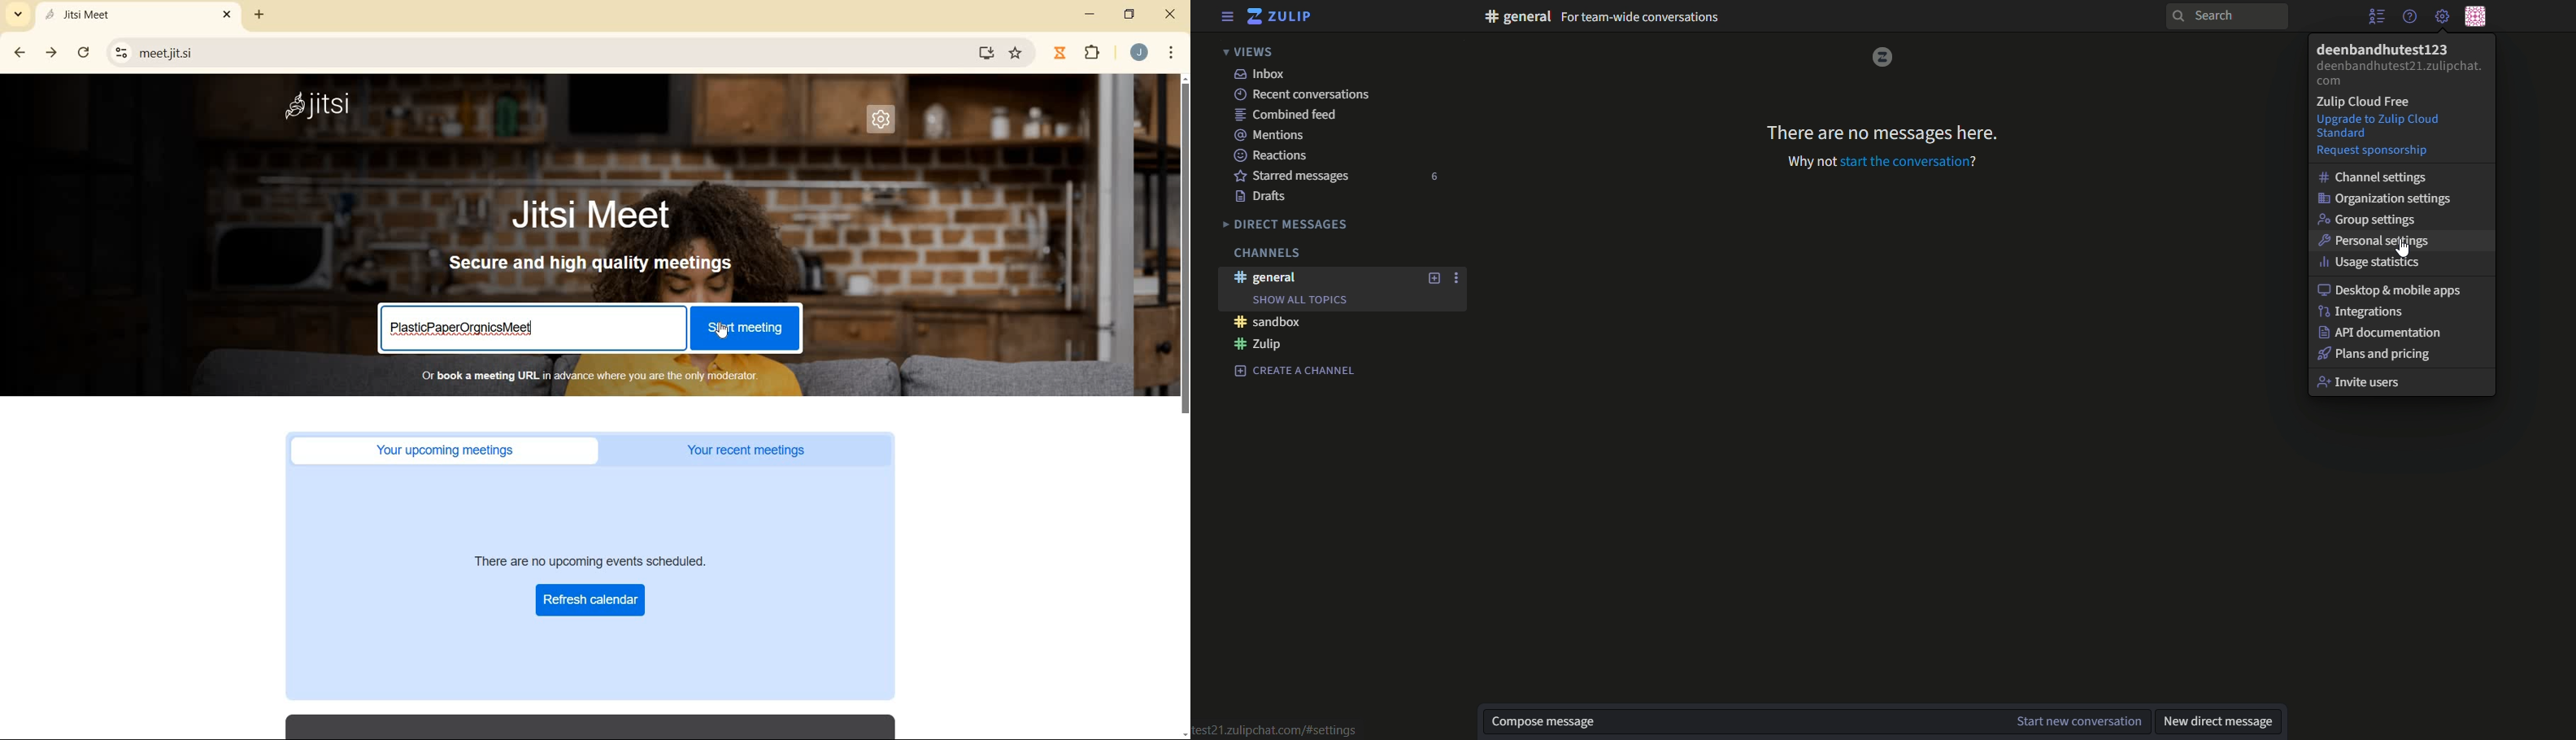 The width and height of the screenshot is (2576, 756). Describe the element at coordinates (1295, 370) in the screenshot. I see `Create a channel` at that location.